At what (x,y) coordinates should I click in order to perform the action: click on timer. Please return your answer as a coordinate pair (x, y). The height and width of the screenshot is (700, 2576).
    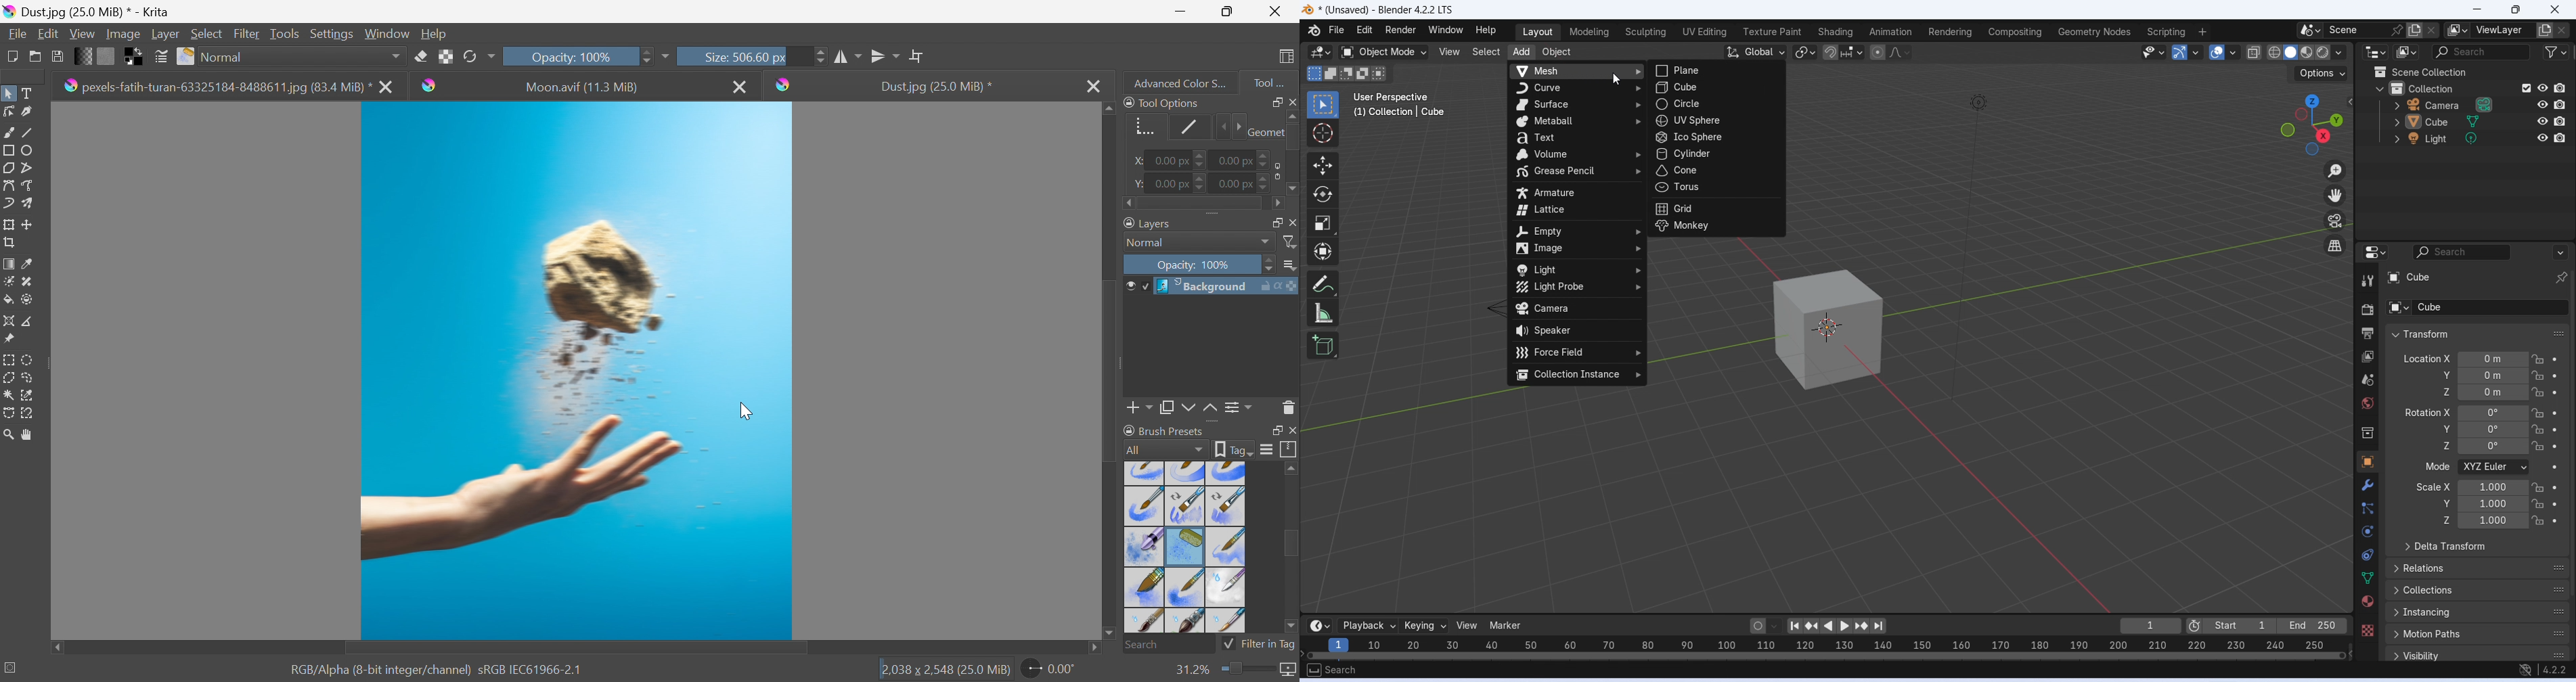
    Looking at the image, I should click on (1319, 625).